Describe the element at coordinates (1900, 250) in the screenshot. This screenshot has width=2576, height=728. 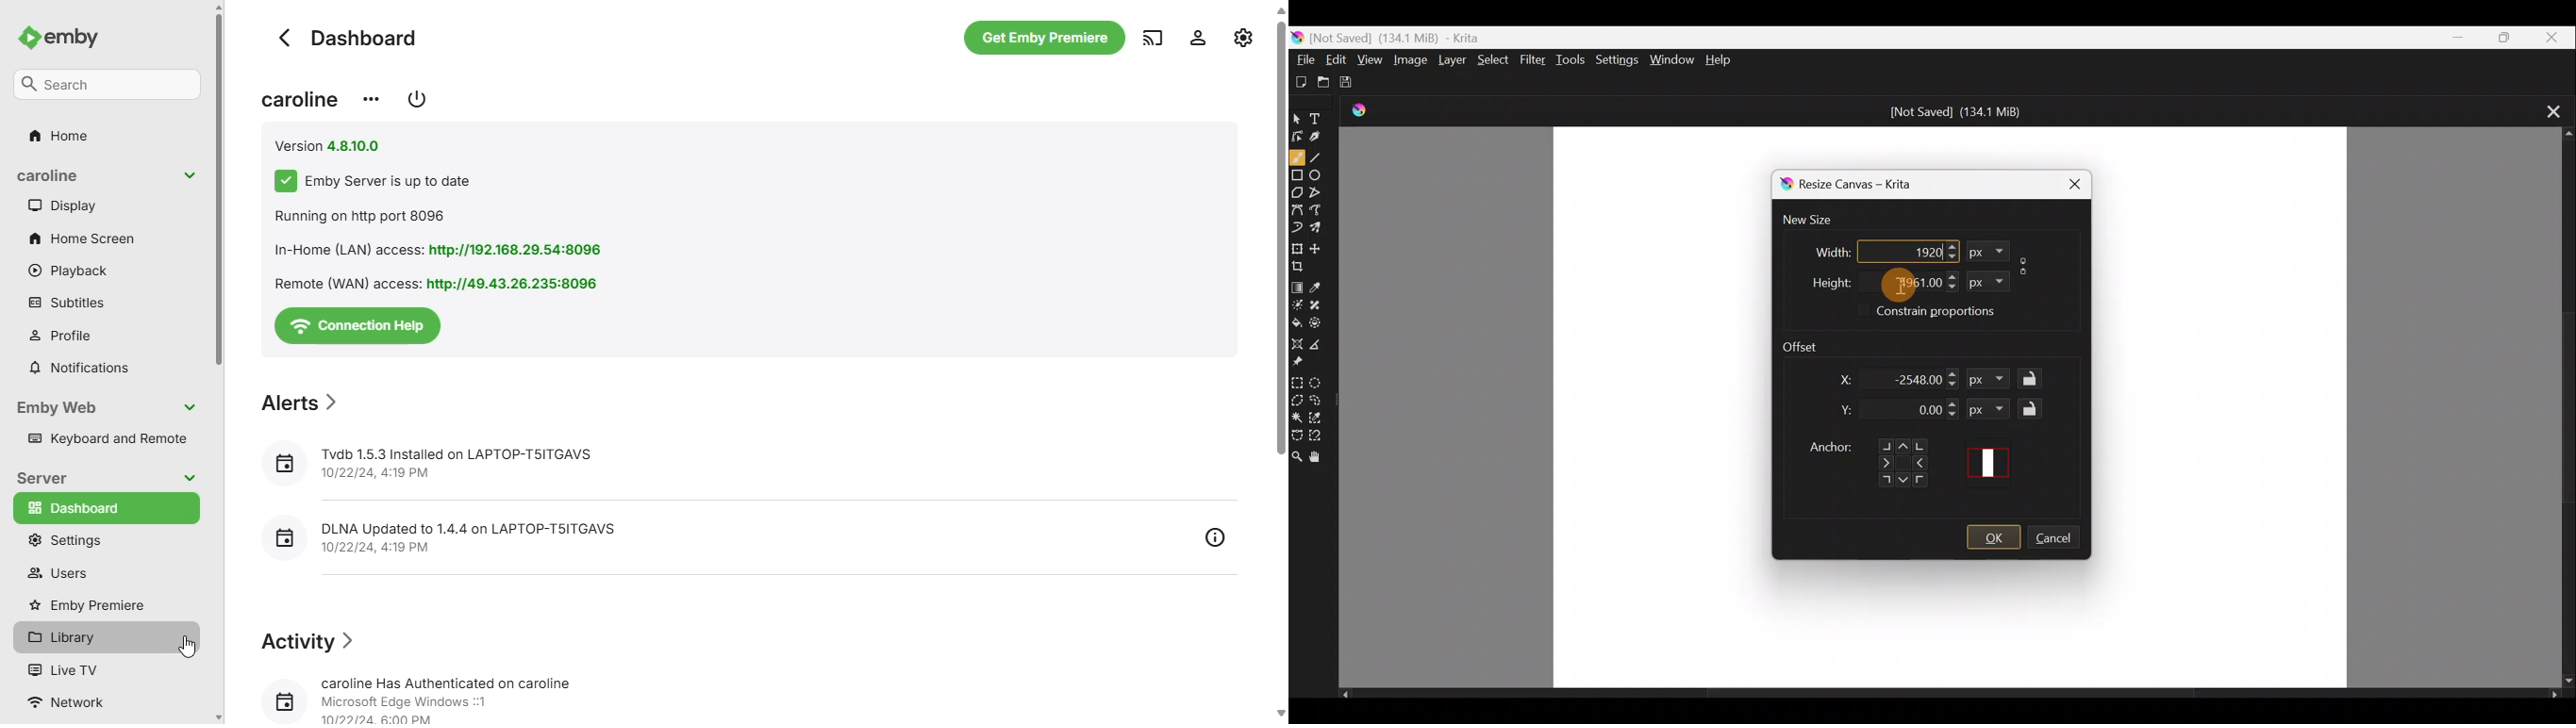
I see `1920.00` at that location.